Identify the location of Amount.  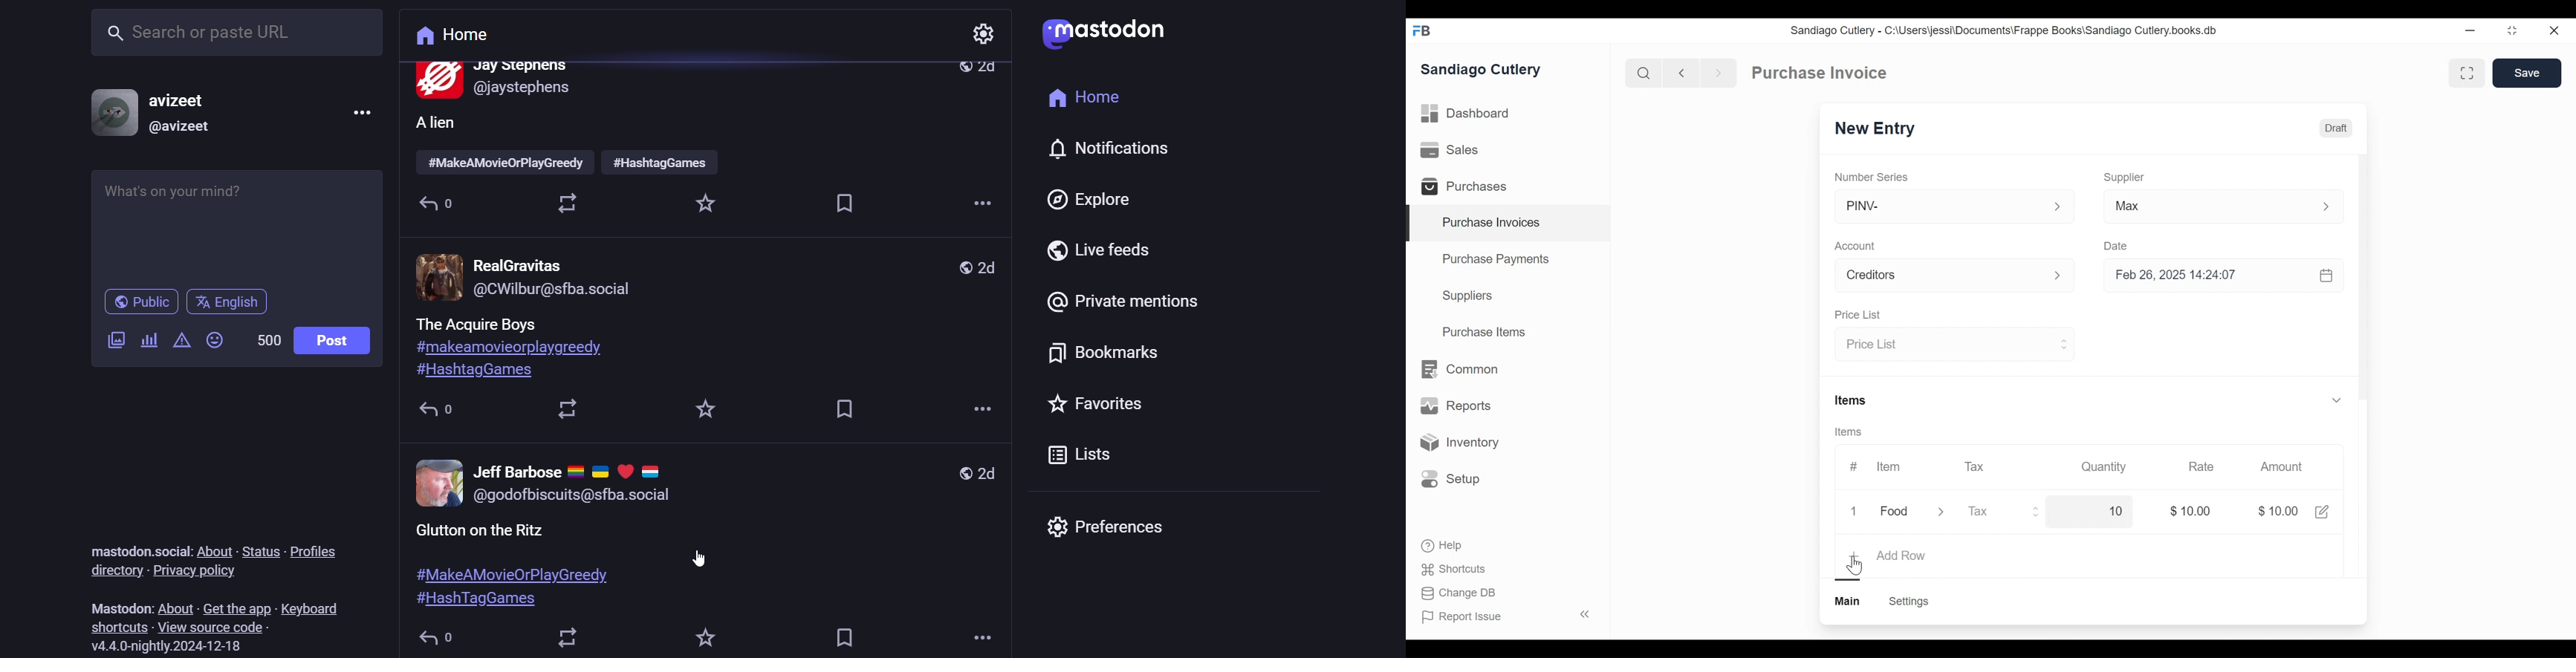
(2284, 467).